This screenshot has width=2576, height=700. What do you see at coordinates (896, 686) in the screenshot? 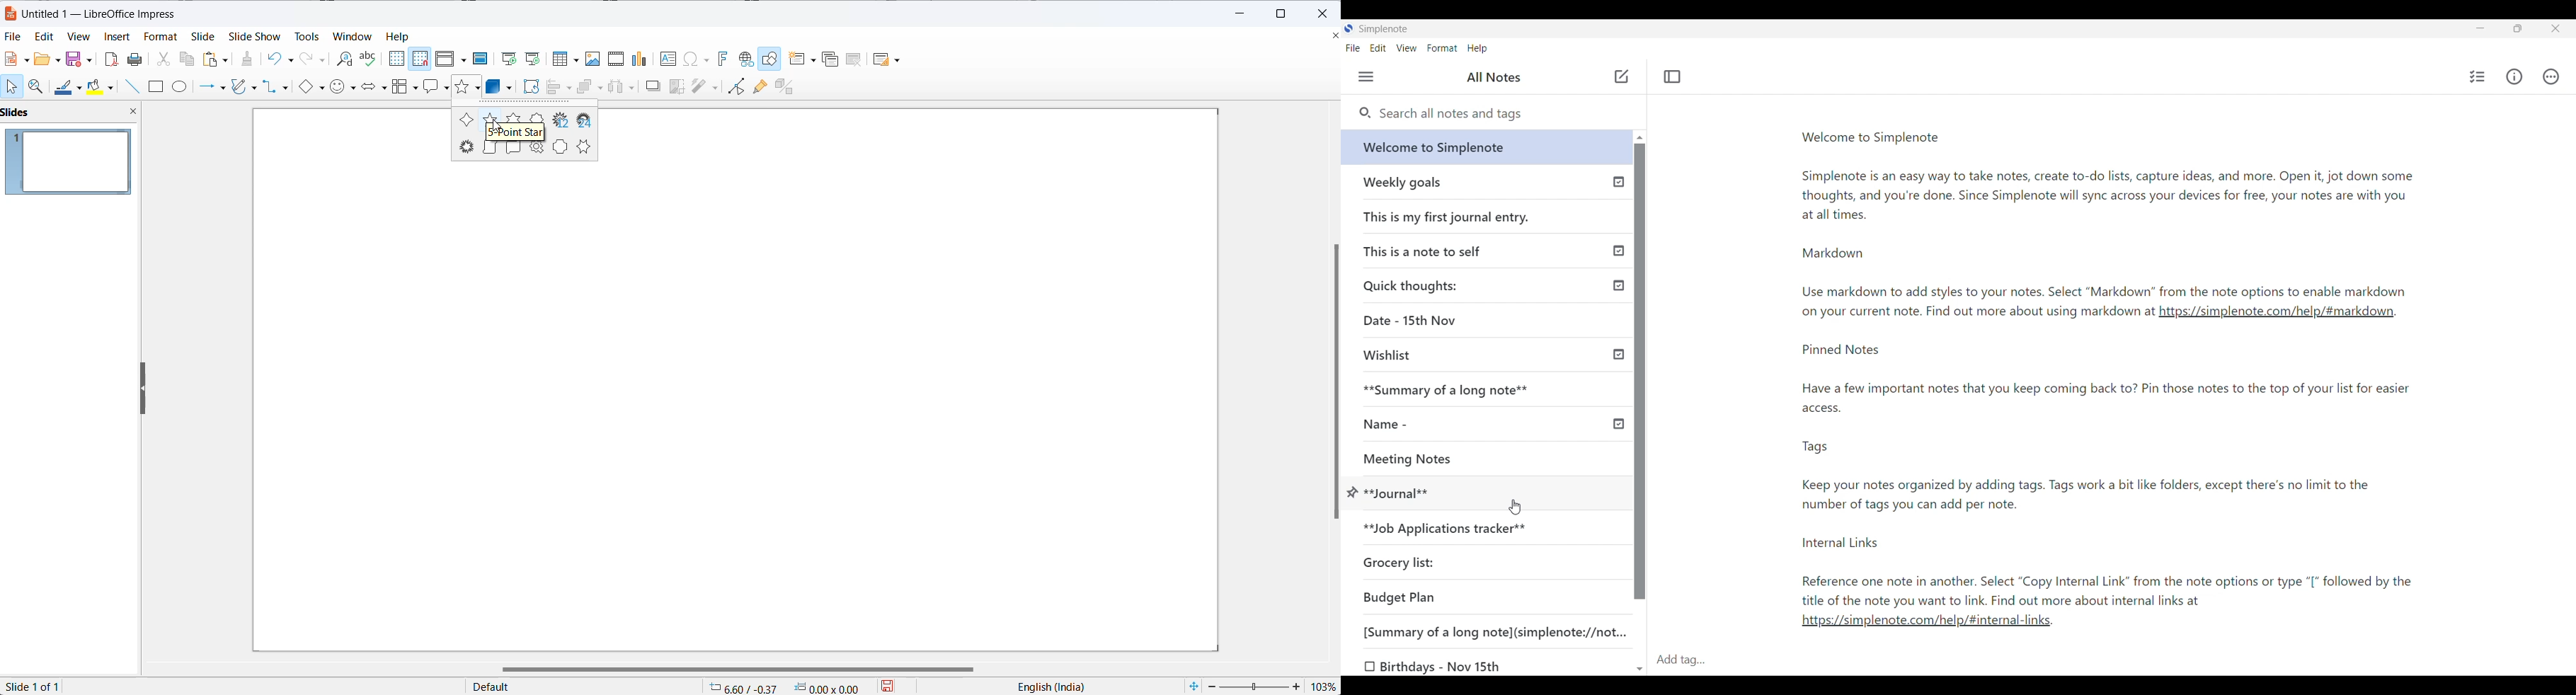
I see `save button` at bounding box center [896, 686].